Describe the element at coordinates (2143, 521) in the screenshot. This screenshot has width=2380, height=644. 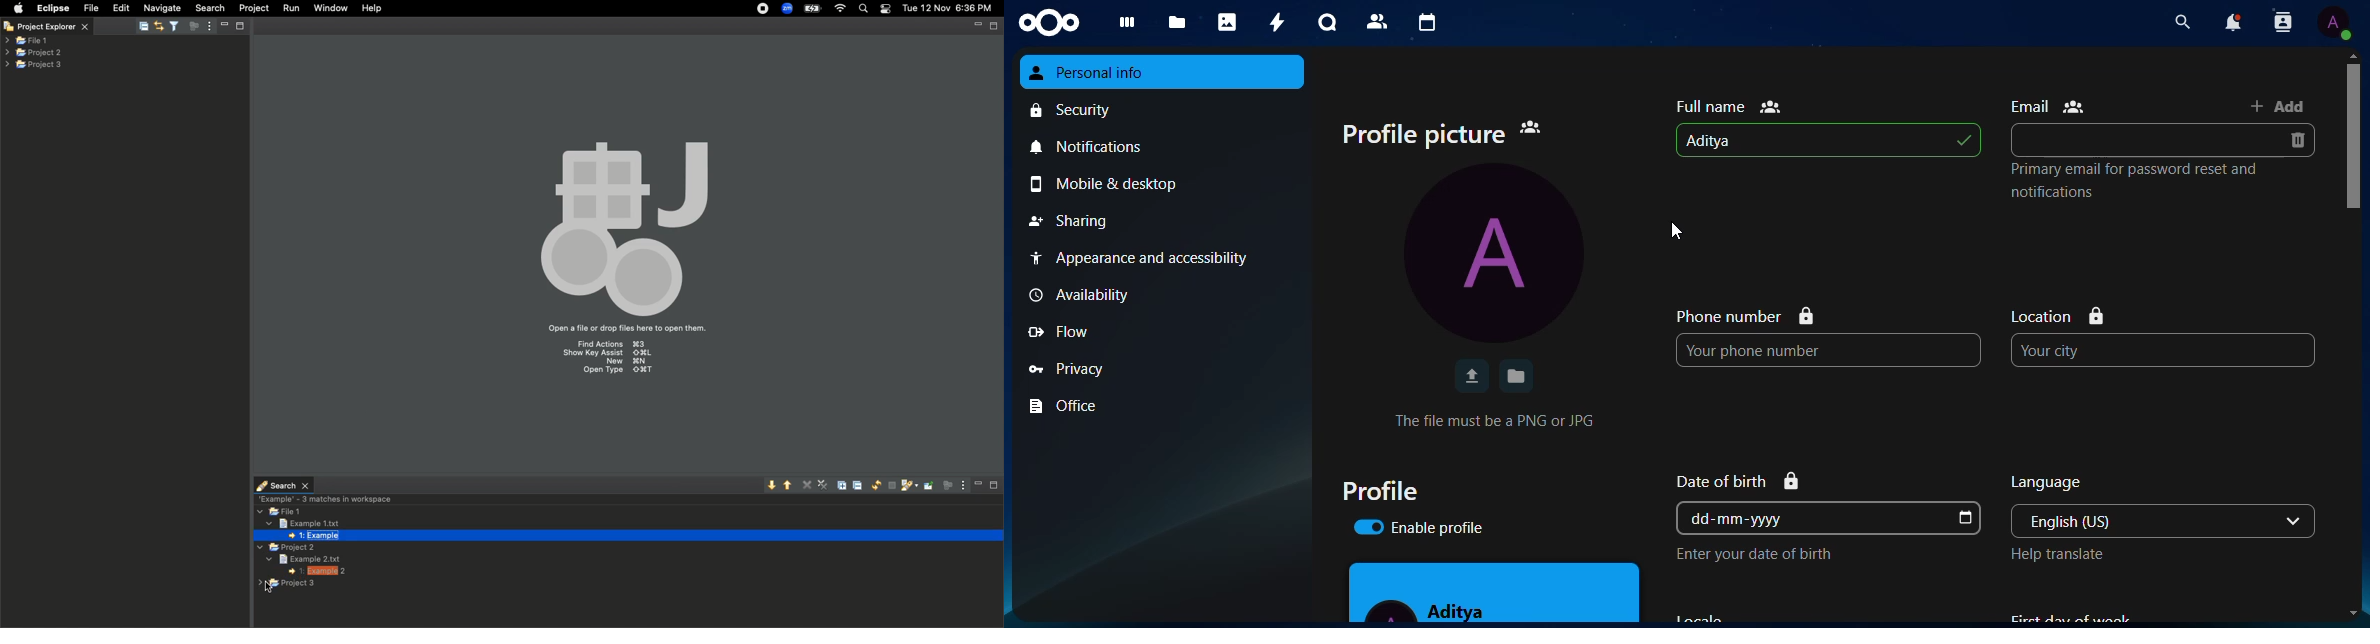
I see `English (US)` at that location.